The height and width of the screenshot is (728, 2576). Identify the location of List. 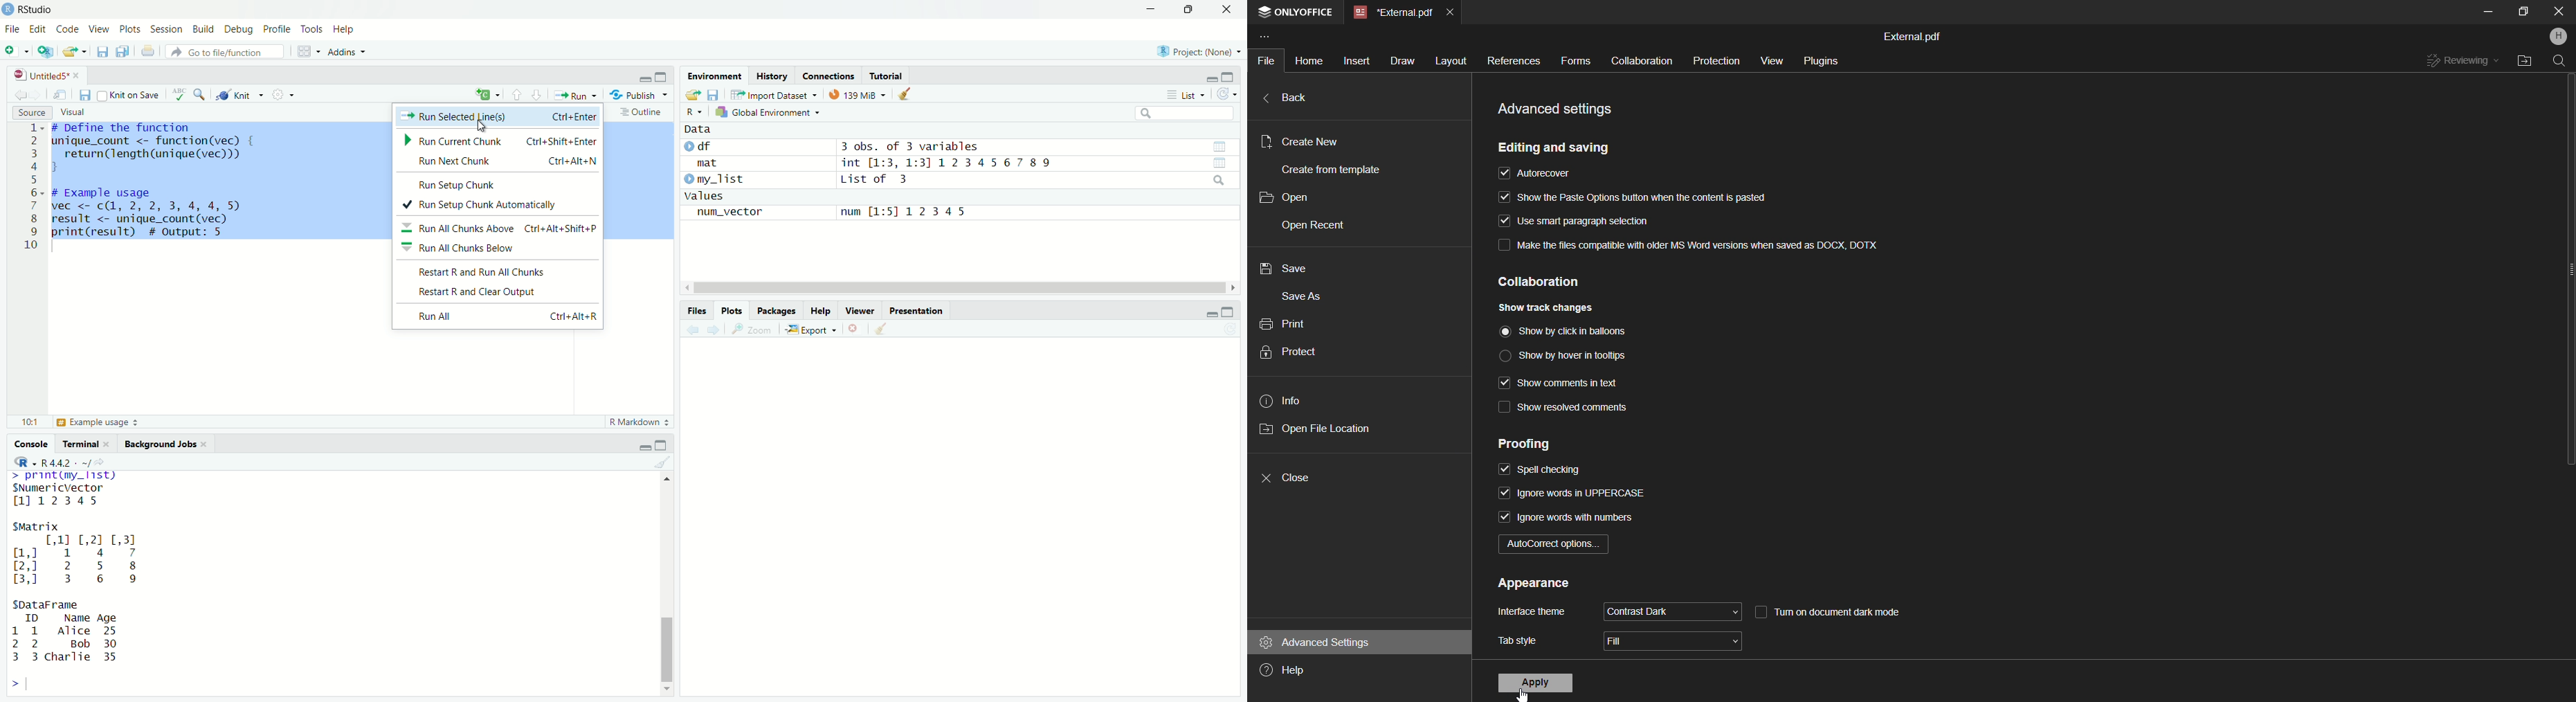
(1187, 96).